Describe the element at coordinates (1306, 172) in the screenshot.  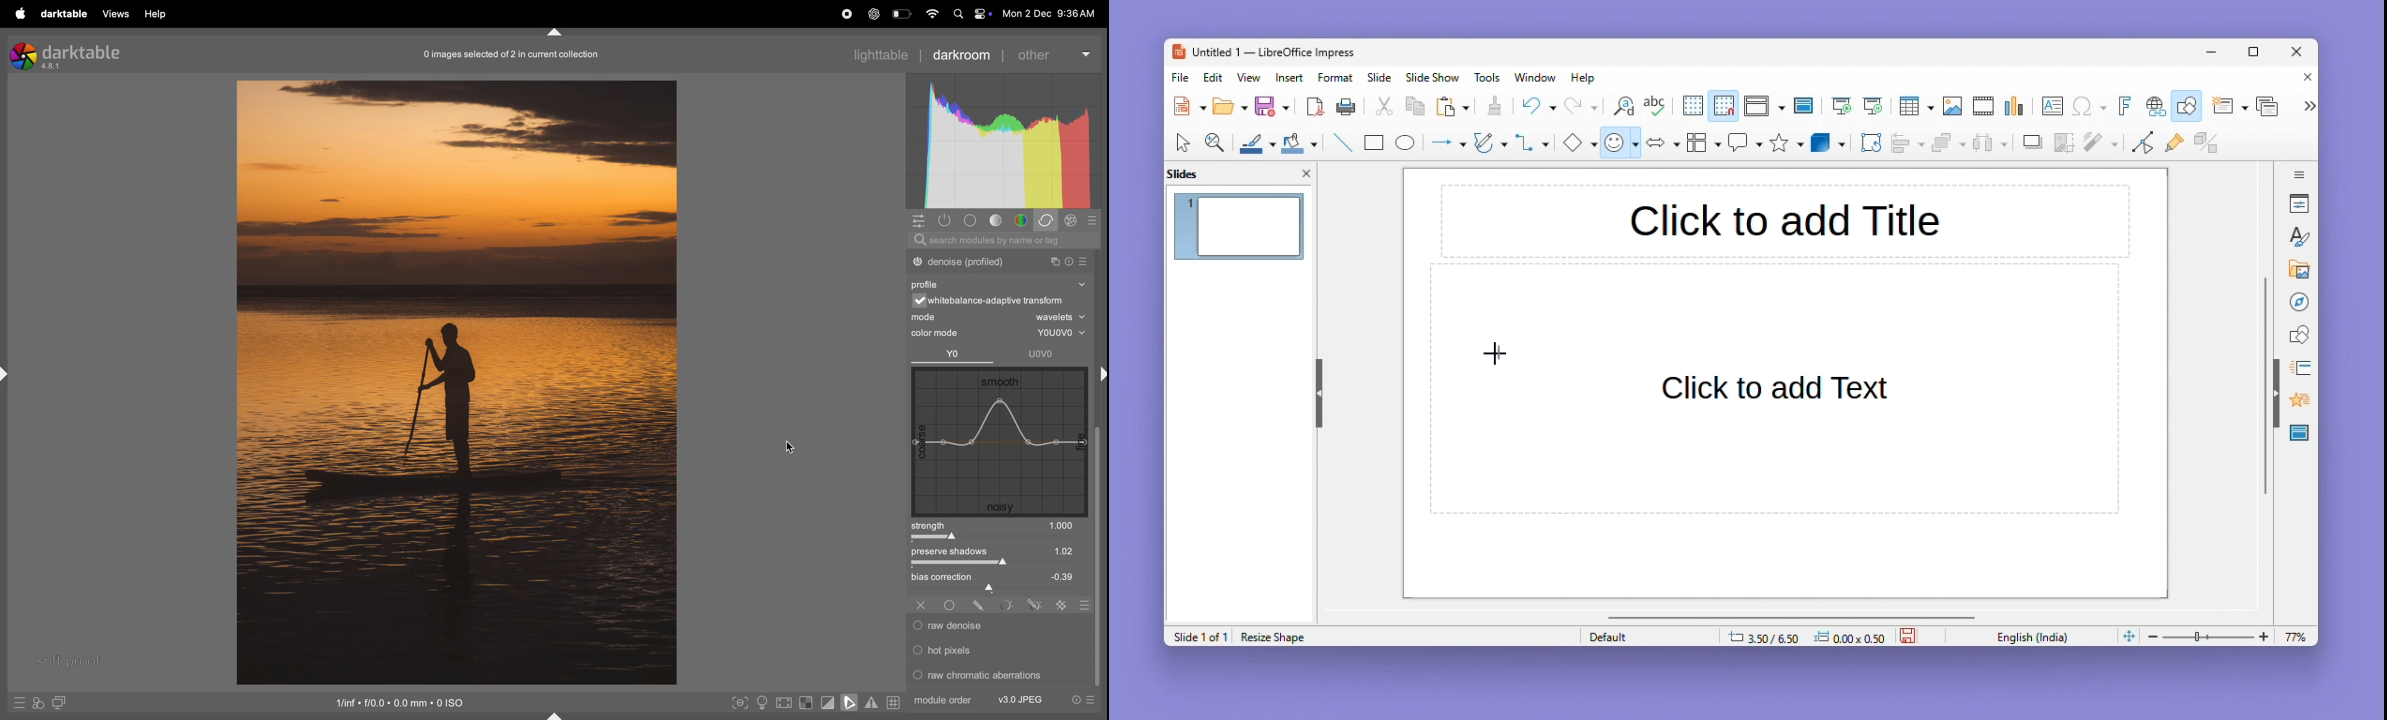
I see `close` at that location.